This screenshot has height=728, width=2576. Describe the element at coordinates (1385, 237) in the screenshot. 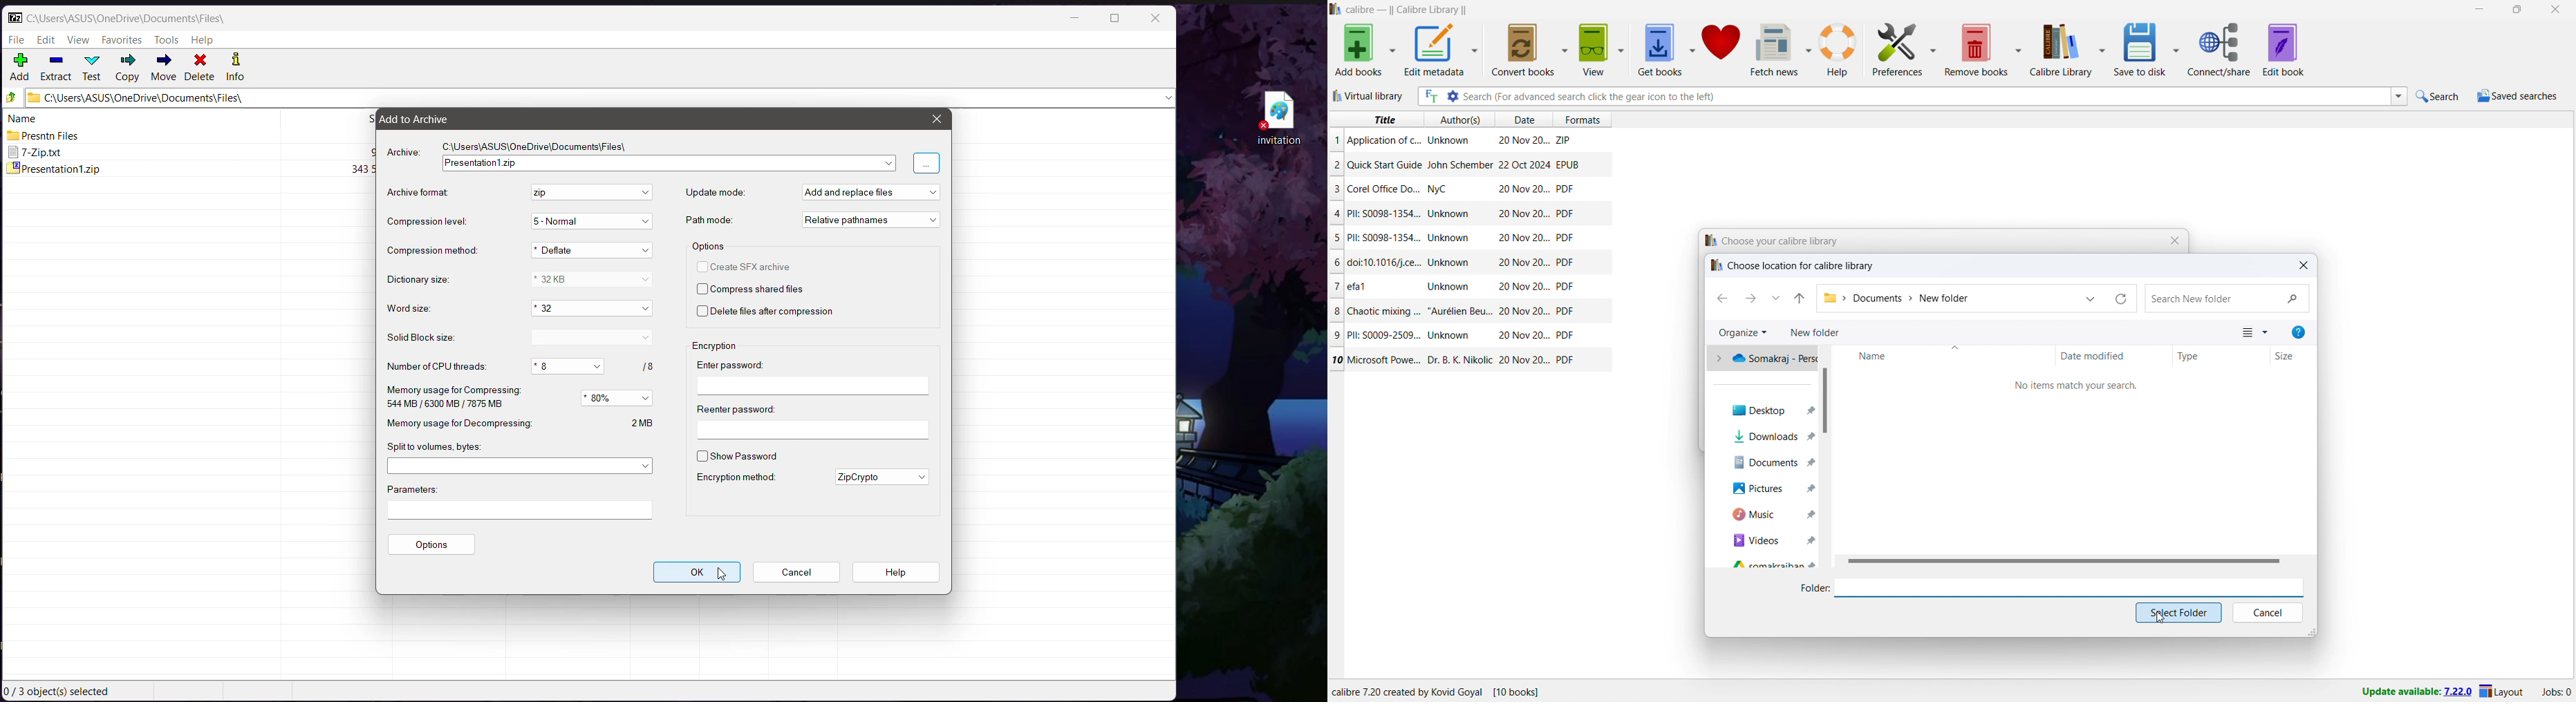

I see `Title` at that location.